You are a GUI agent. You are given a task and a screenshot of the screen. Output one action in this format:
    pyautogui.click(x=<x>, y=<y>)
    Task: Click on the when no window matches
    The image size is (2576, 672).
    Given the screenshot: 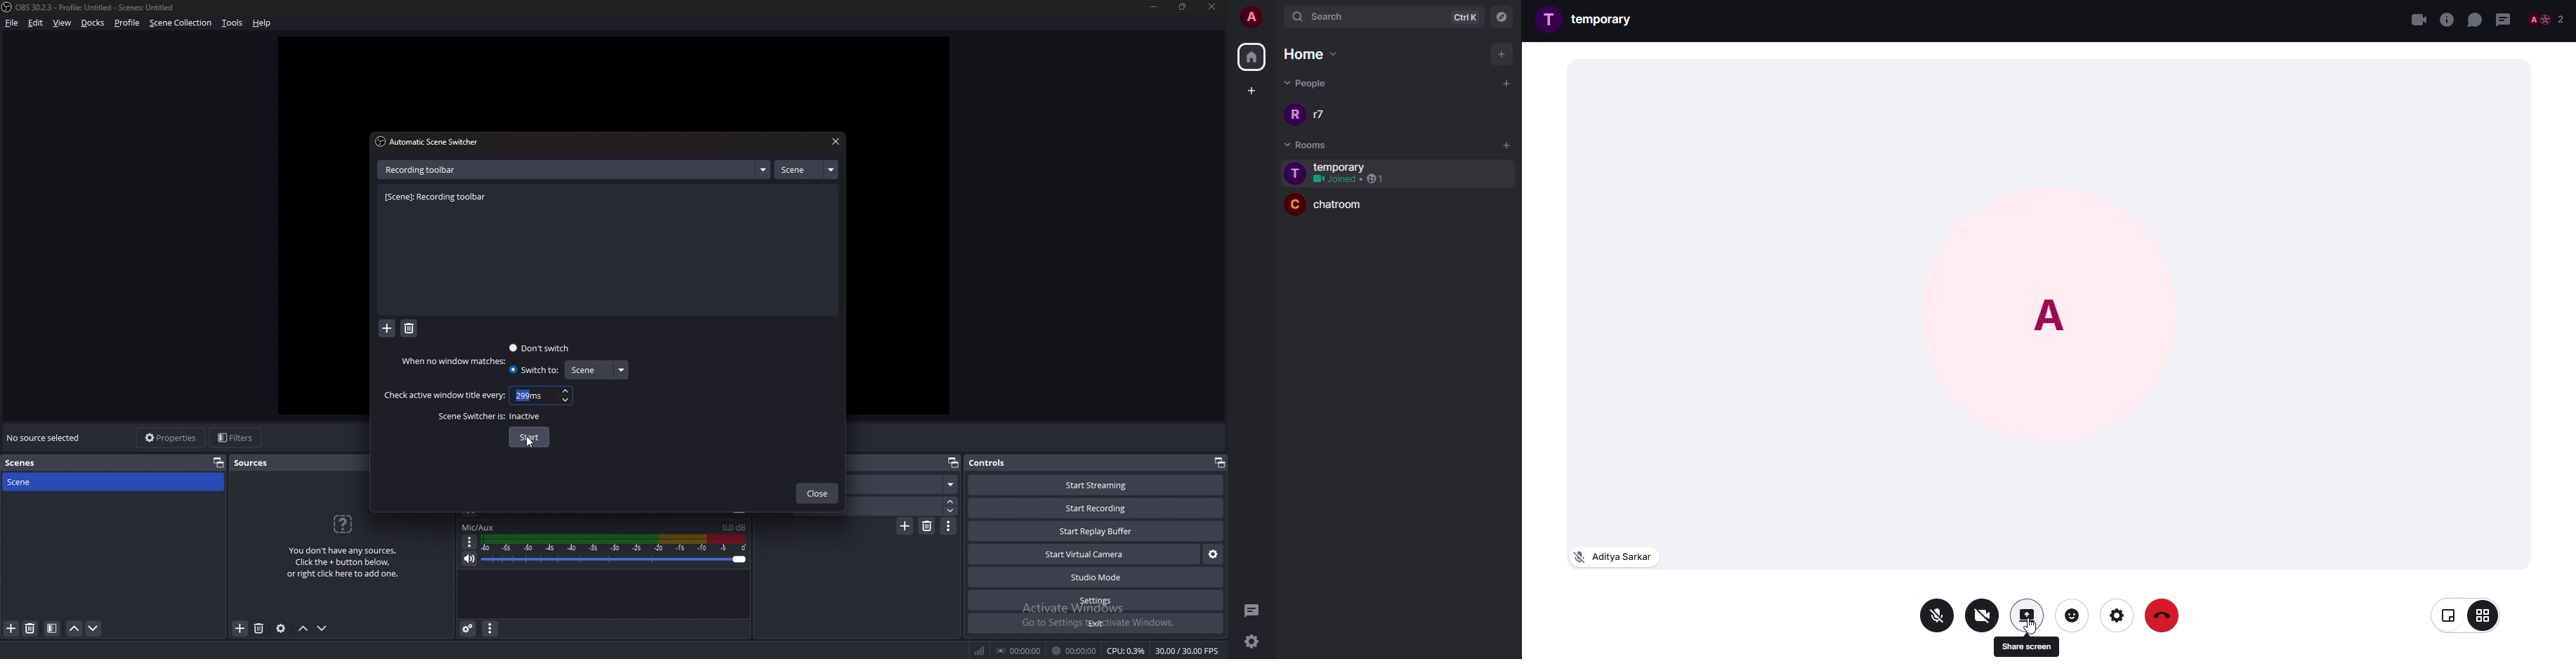 What is the action you would take?
    pyautogui.click(x=457, y=361)
    